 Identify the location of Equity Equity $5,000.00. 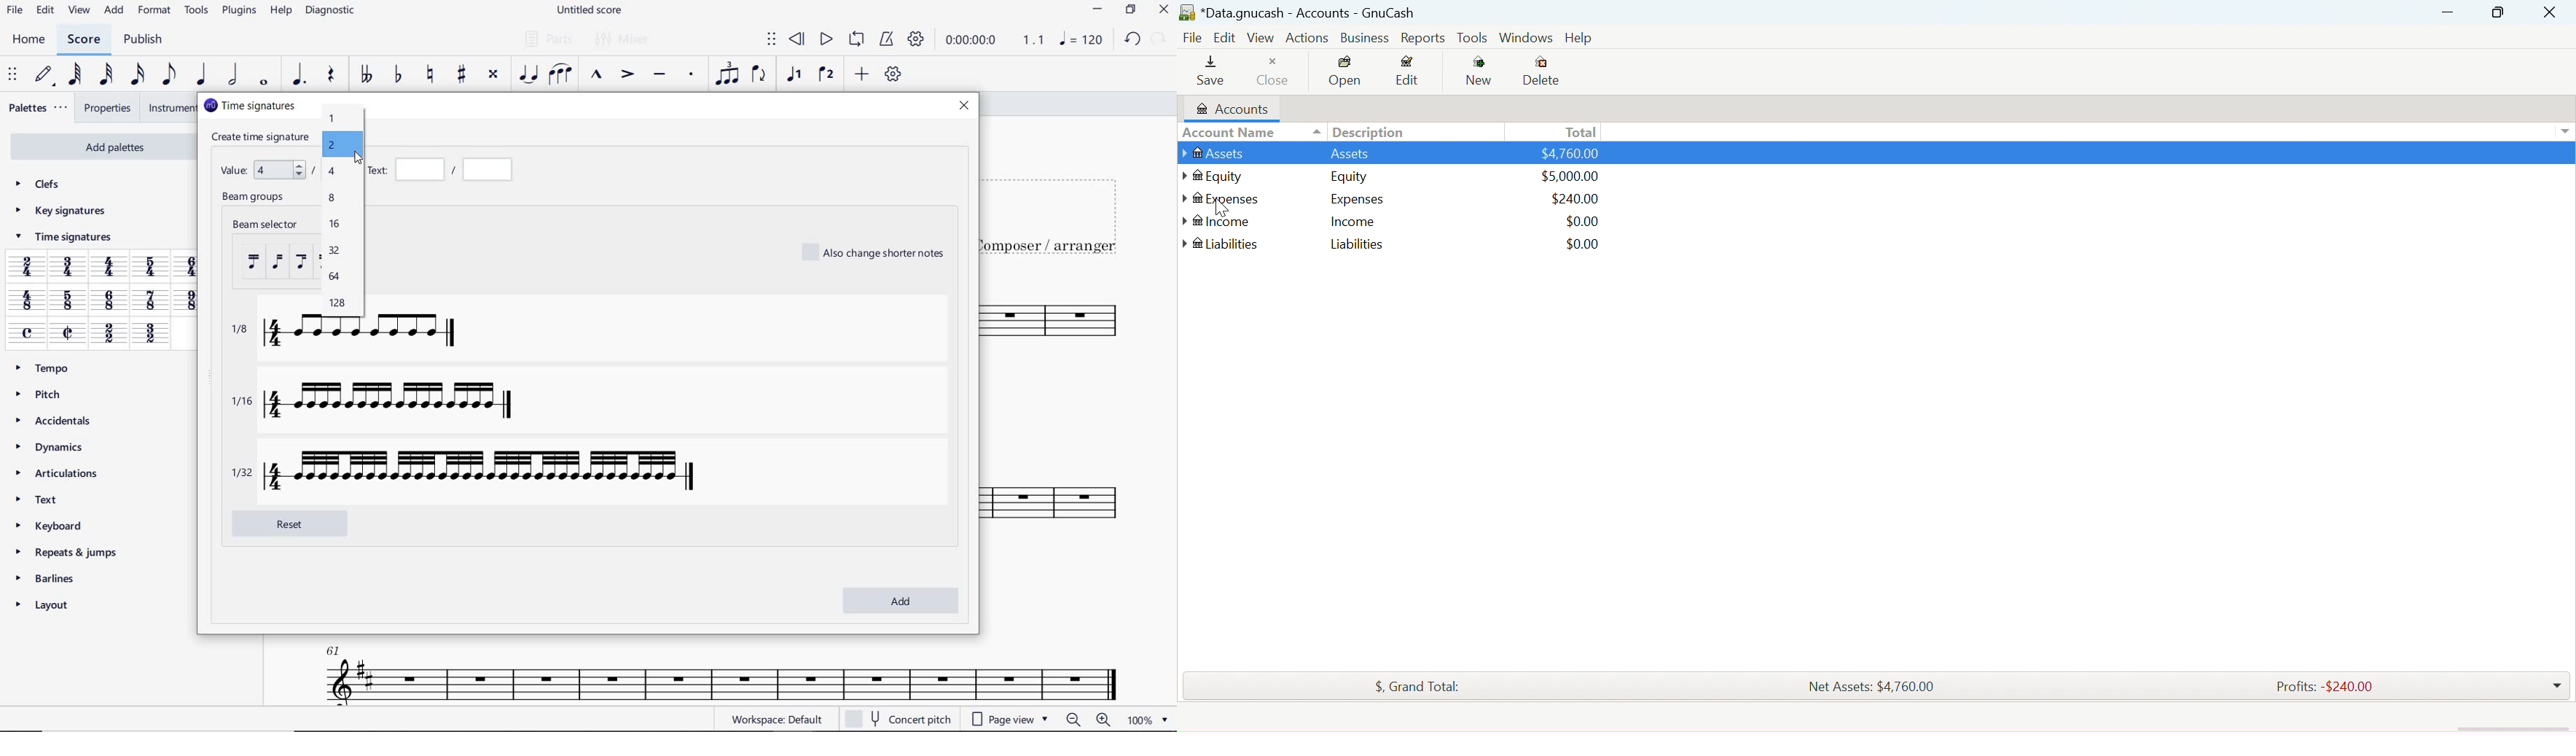
(1412, 179).